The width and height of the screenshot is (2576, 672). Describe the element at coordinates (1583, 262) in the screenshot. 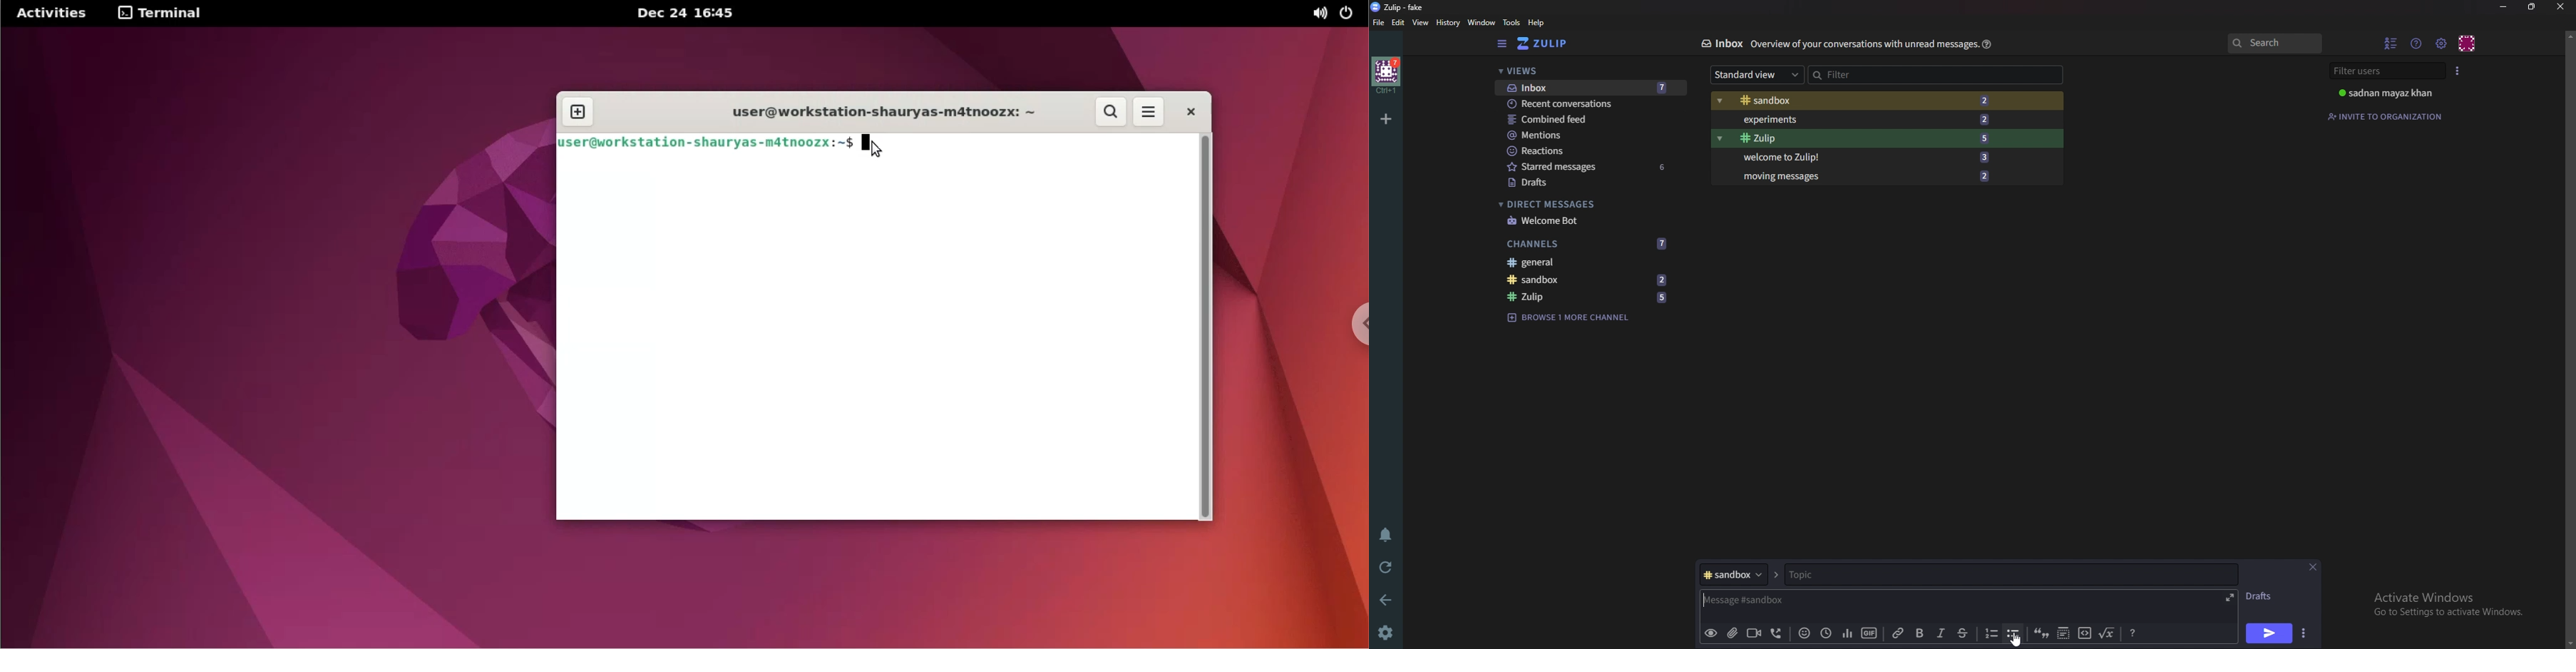

I see `General` at that location.